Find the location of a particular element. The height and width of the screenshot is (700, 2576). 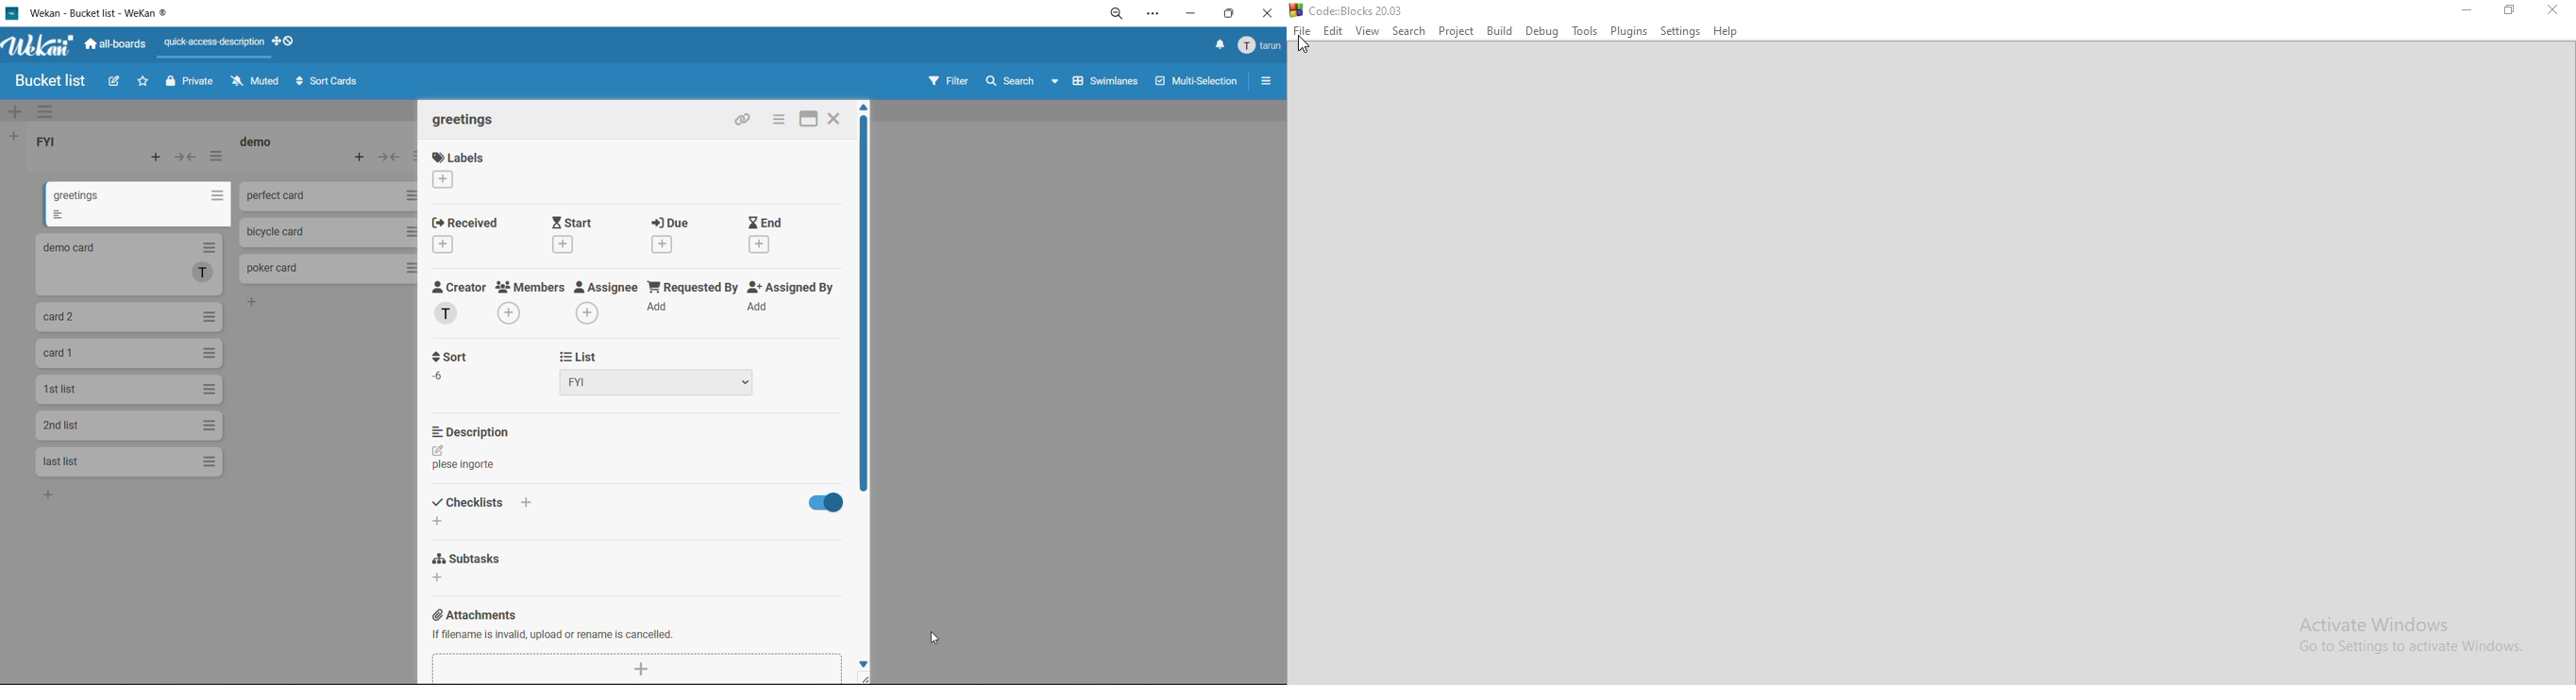

edit is located at coordinates (439, 450).